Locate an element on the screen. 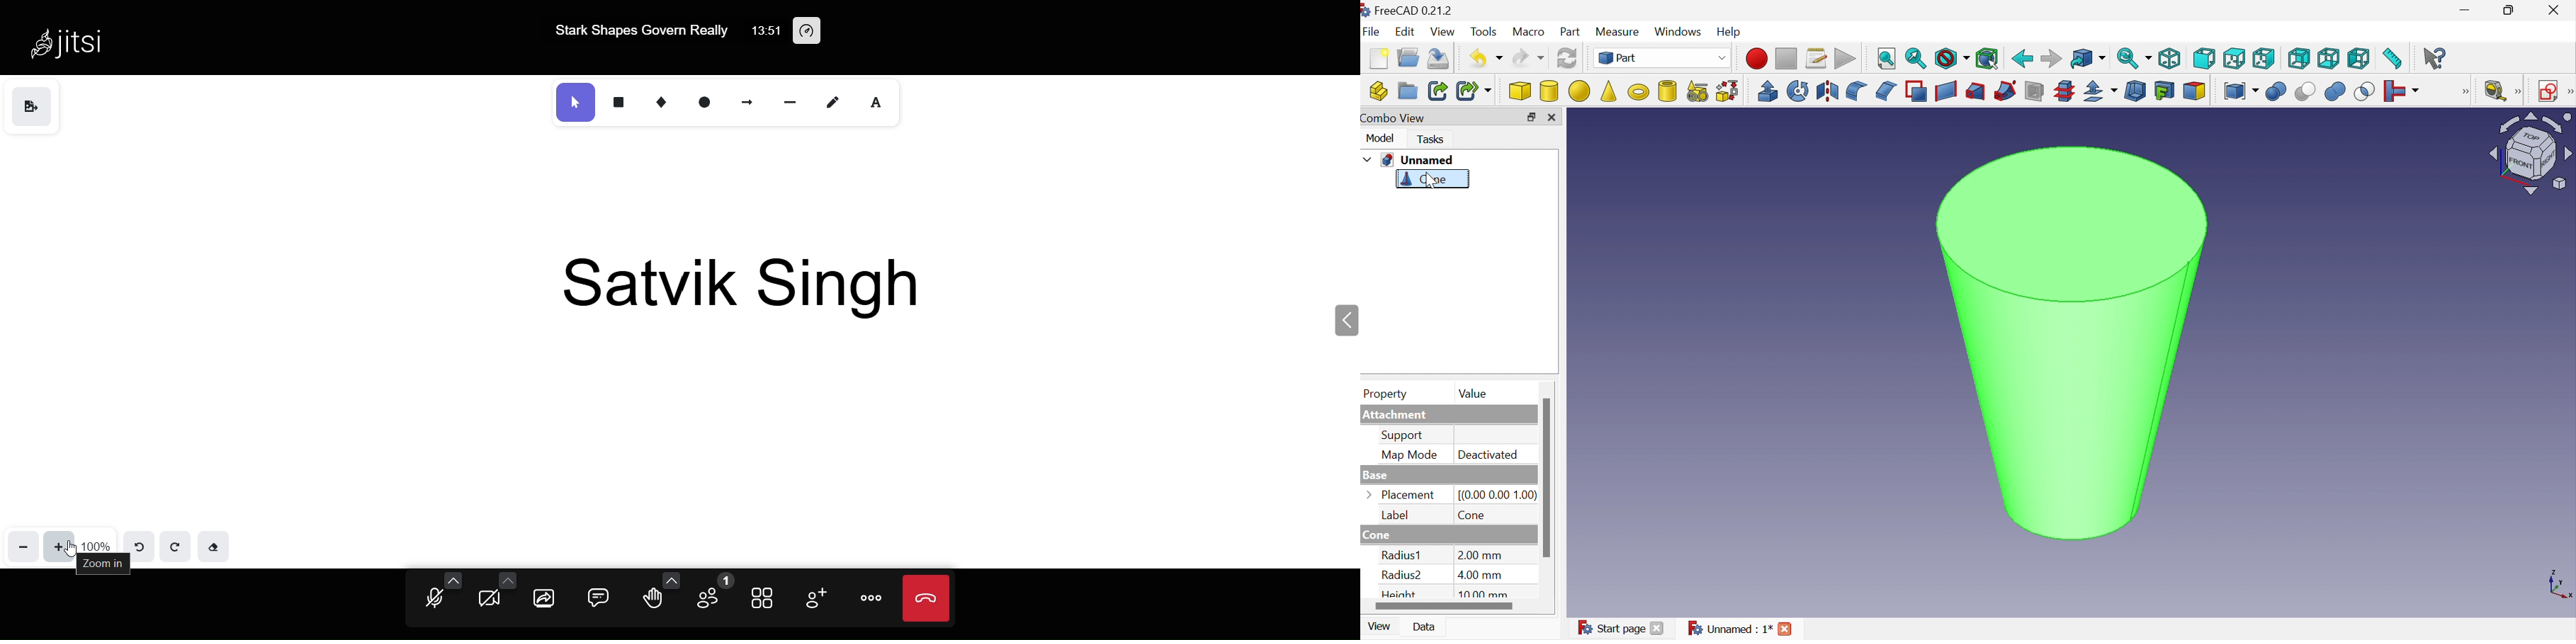 The width and height of the screenshot is (2576, 644). arrow is located at coordinates (750, 100).